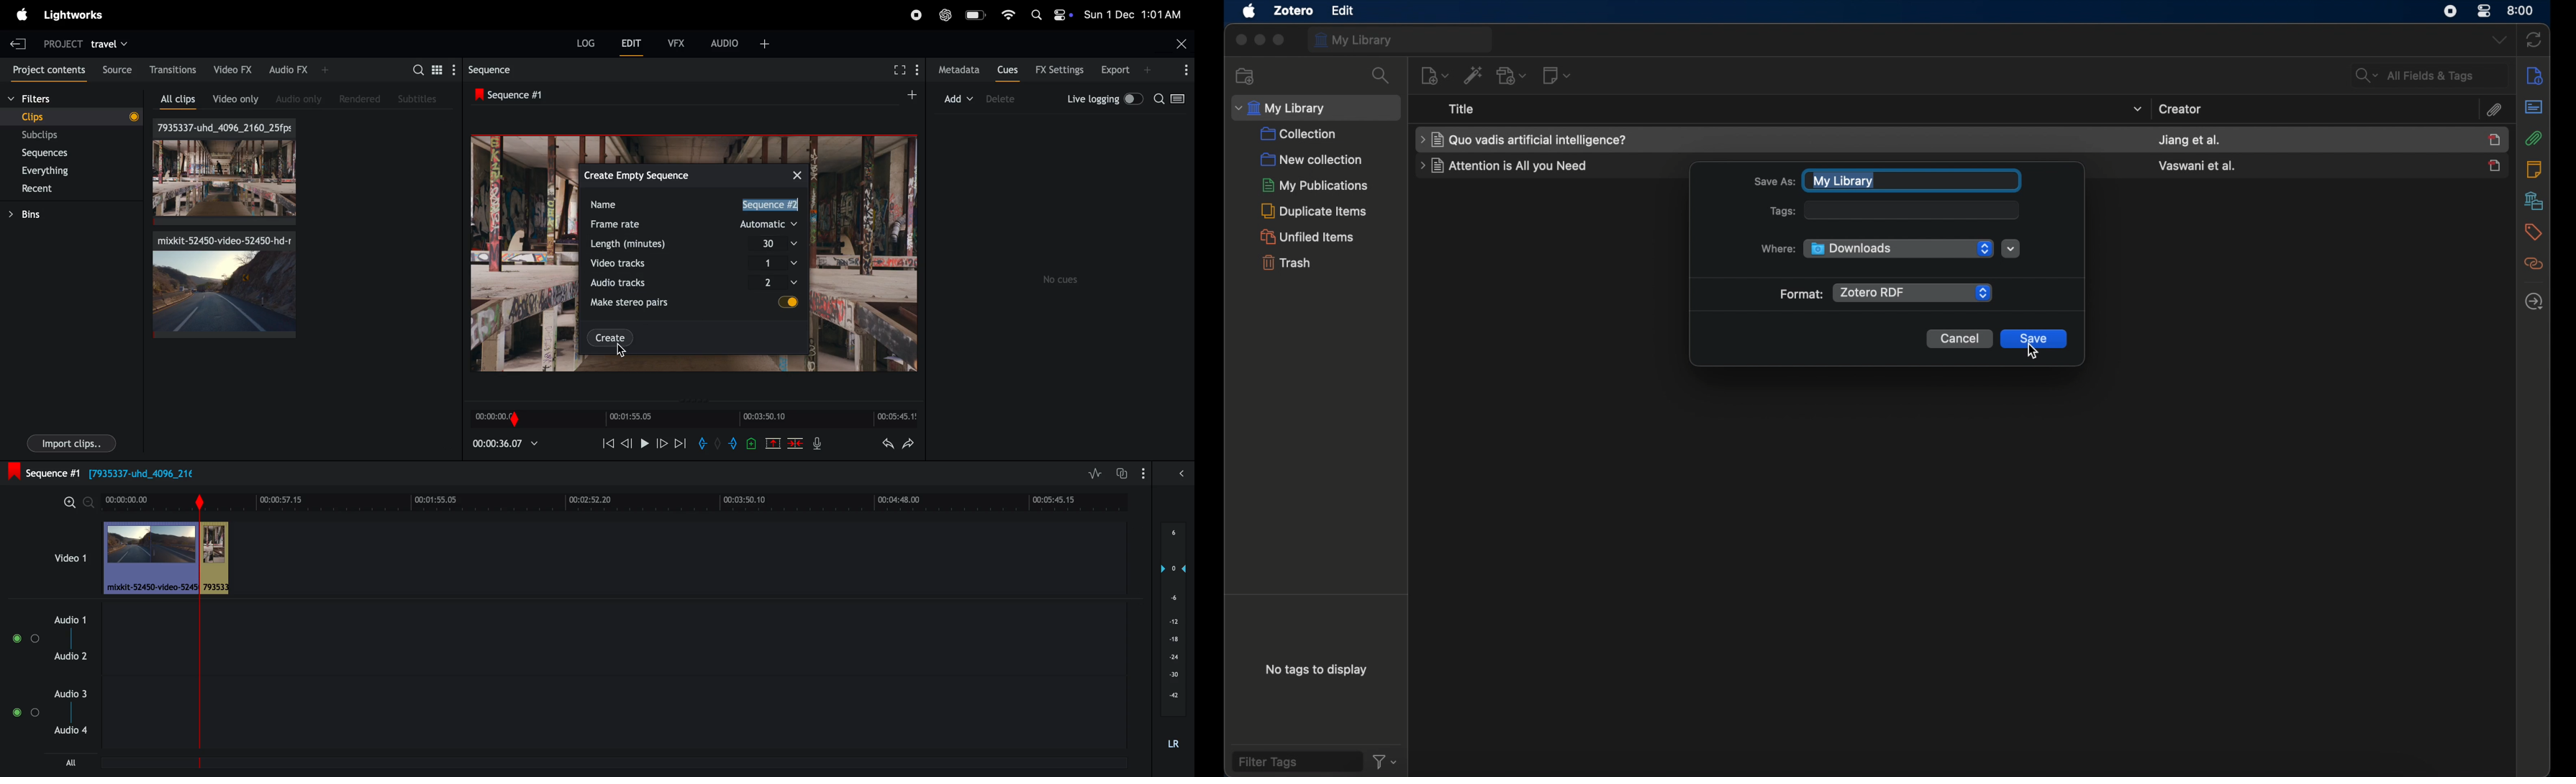  I want to click on creator name, so click(2189, 140).